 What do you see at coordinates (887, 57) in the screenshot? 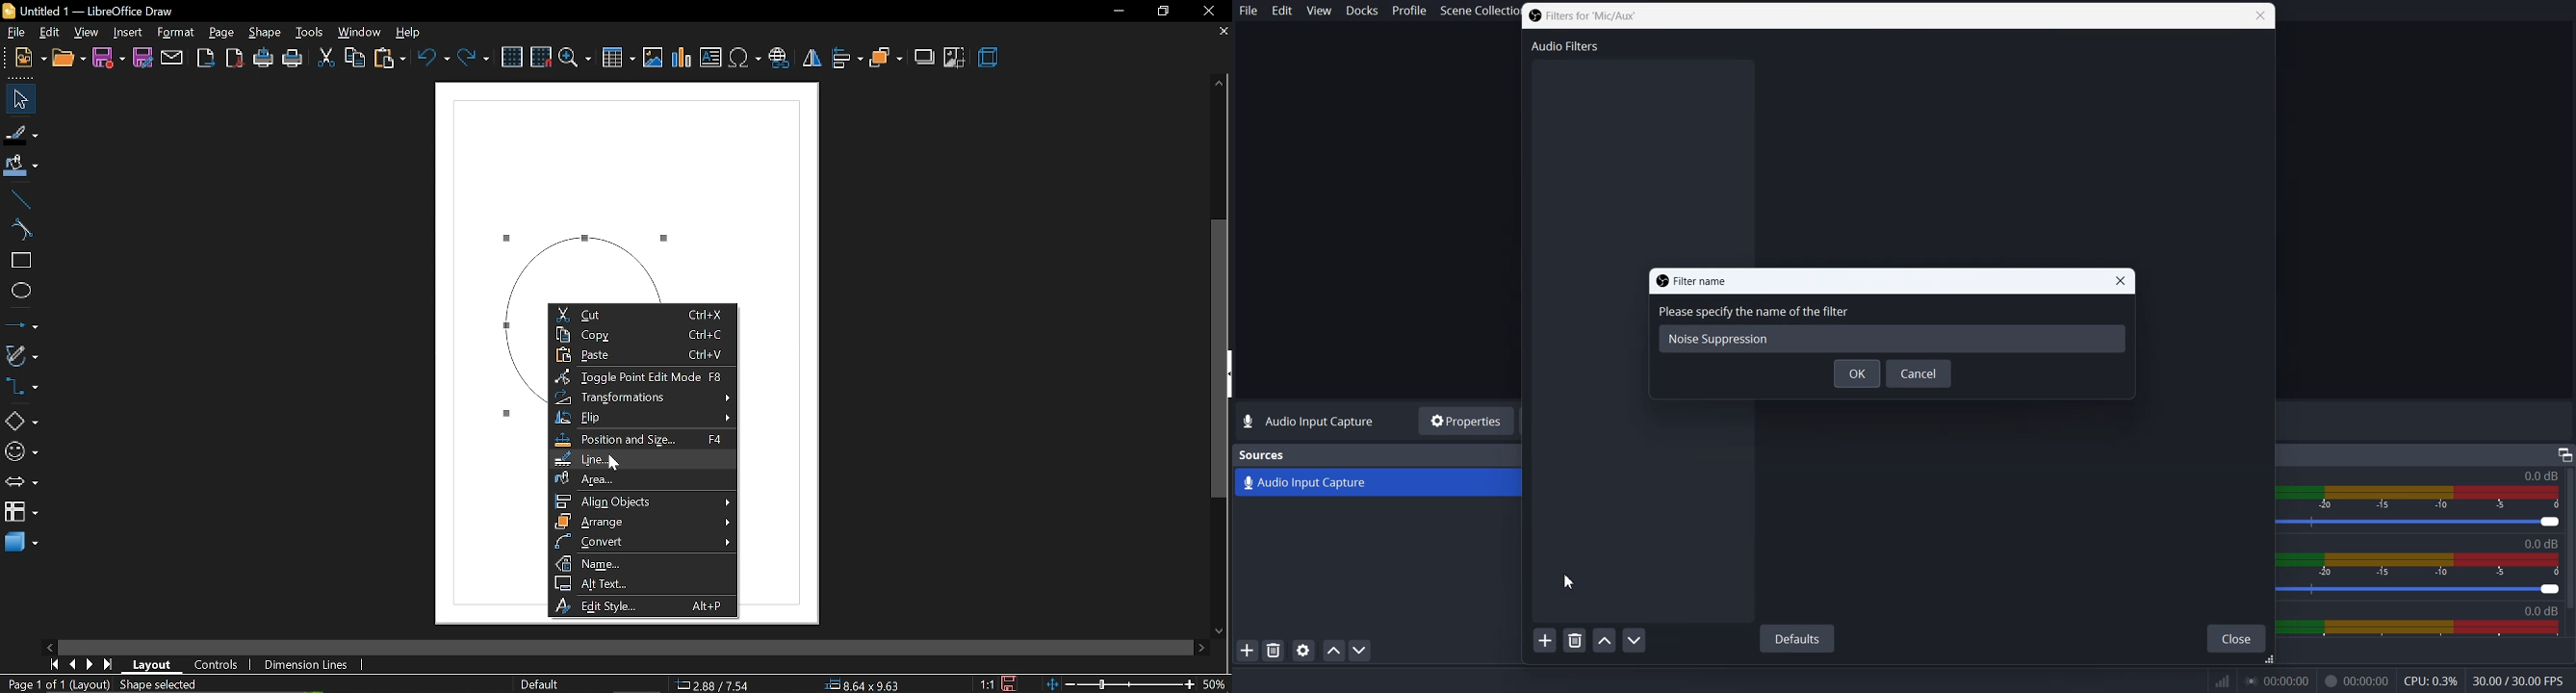
I see `arrange` at bounding box center [887, 57].